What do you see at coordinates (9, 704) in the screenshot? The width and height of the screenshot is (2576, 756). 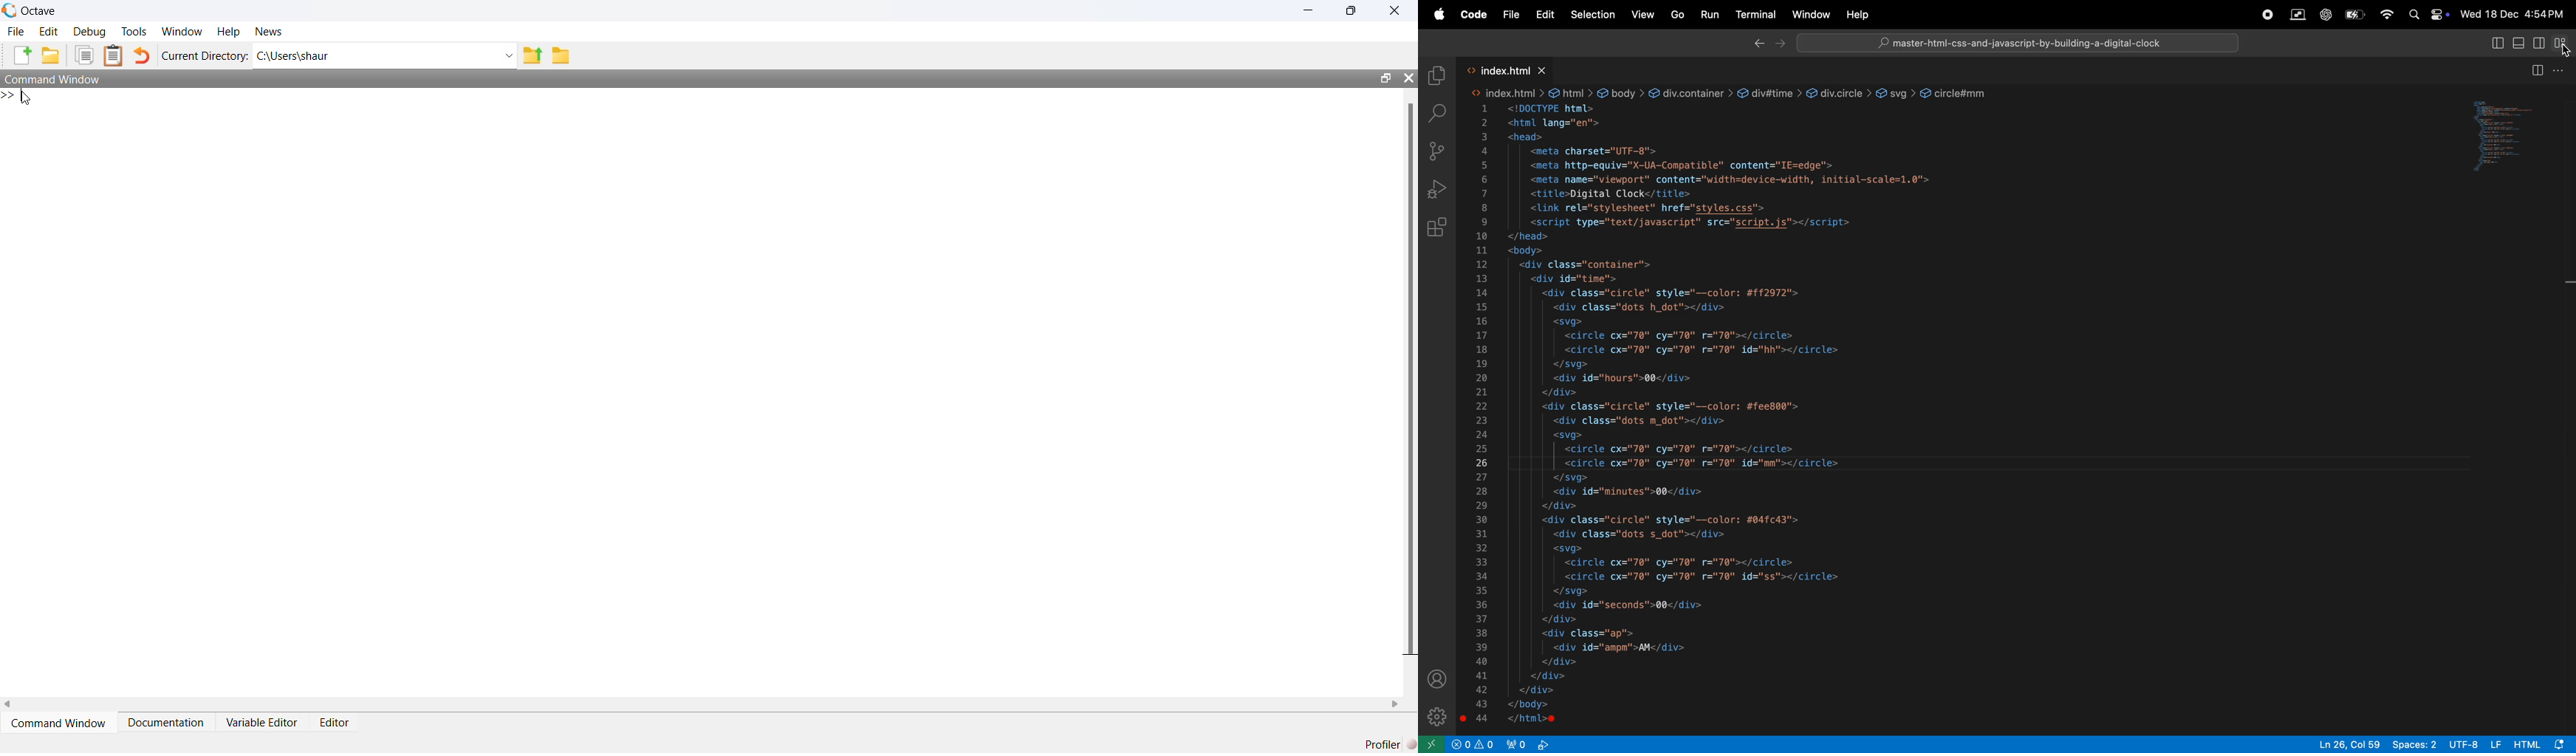 I see `scroll left` at bounding box center [9, 704].